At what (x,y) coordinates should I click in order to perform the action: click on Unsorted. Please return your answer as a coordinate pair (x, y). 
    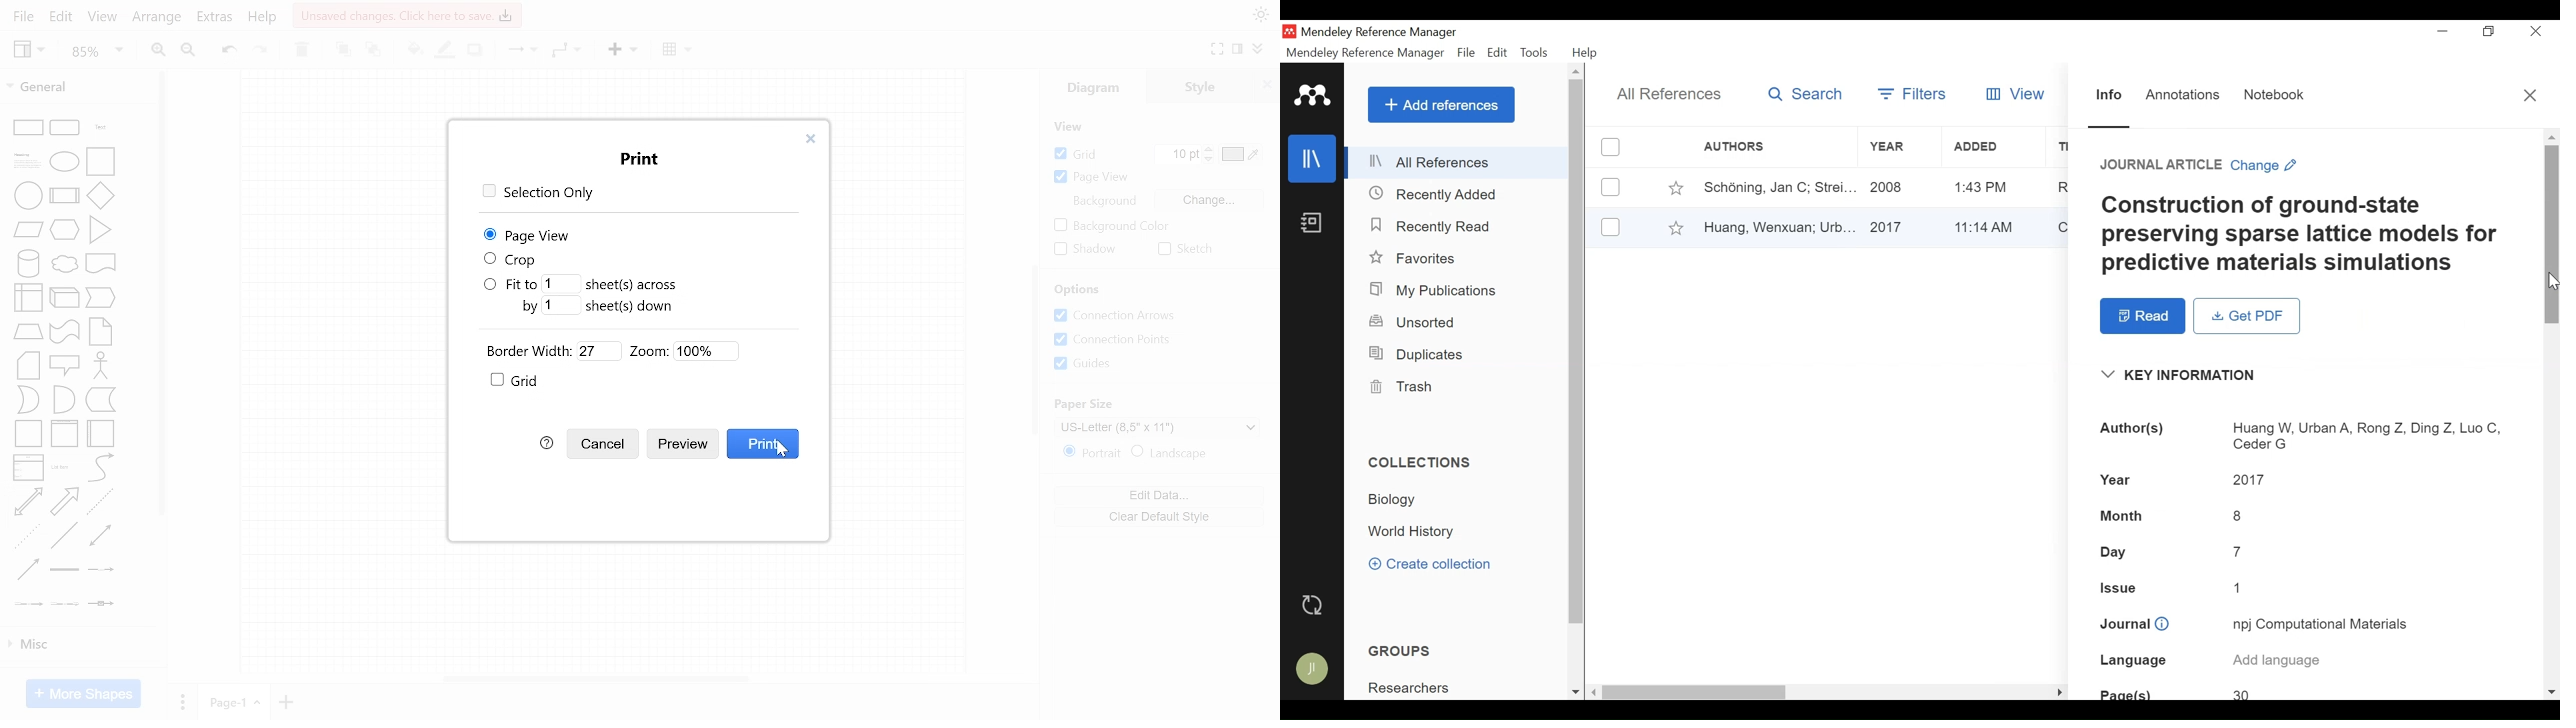
    Looking at the image, I should click on (1414, 322).